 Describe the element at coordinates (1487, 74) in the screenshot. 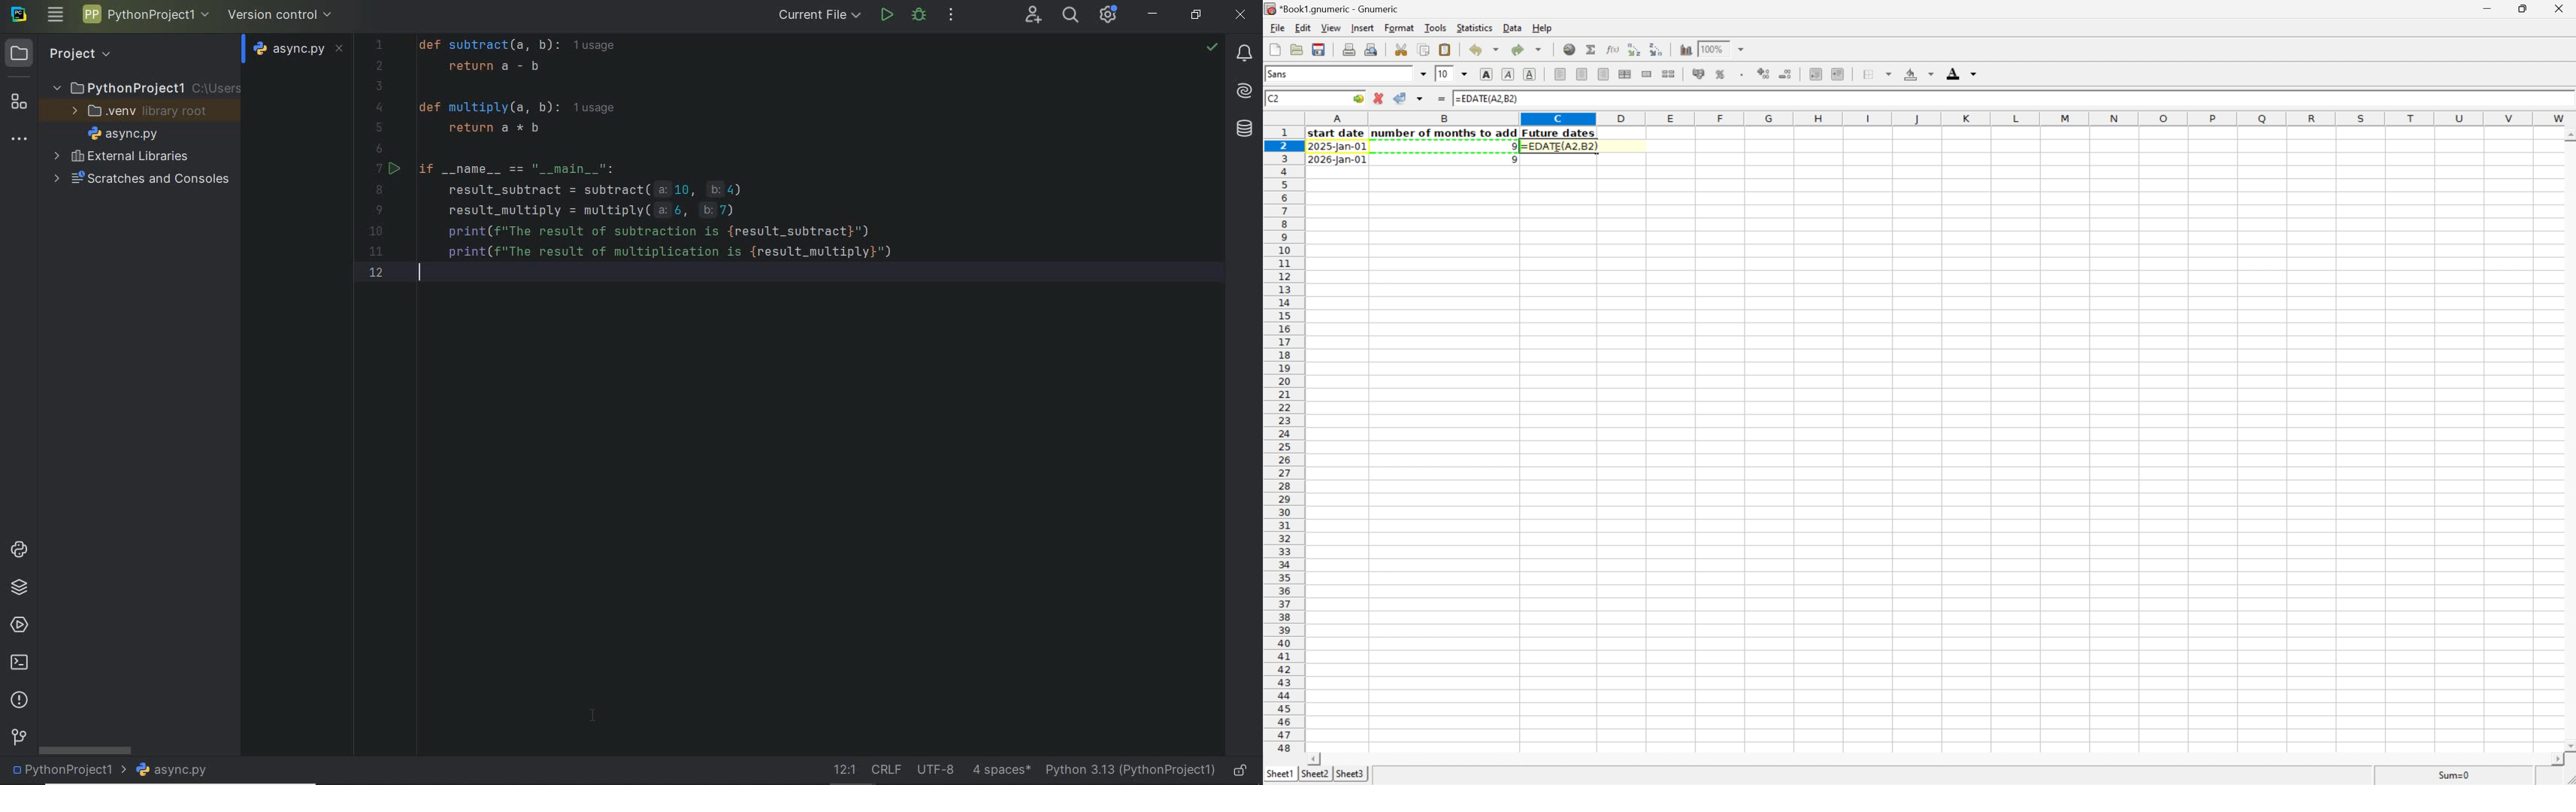

I see `Bold` at that location.